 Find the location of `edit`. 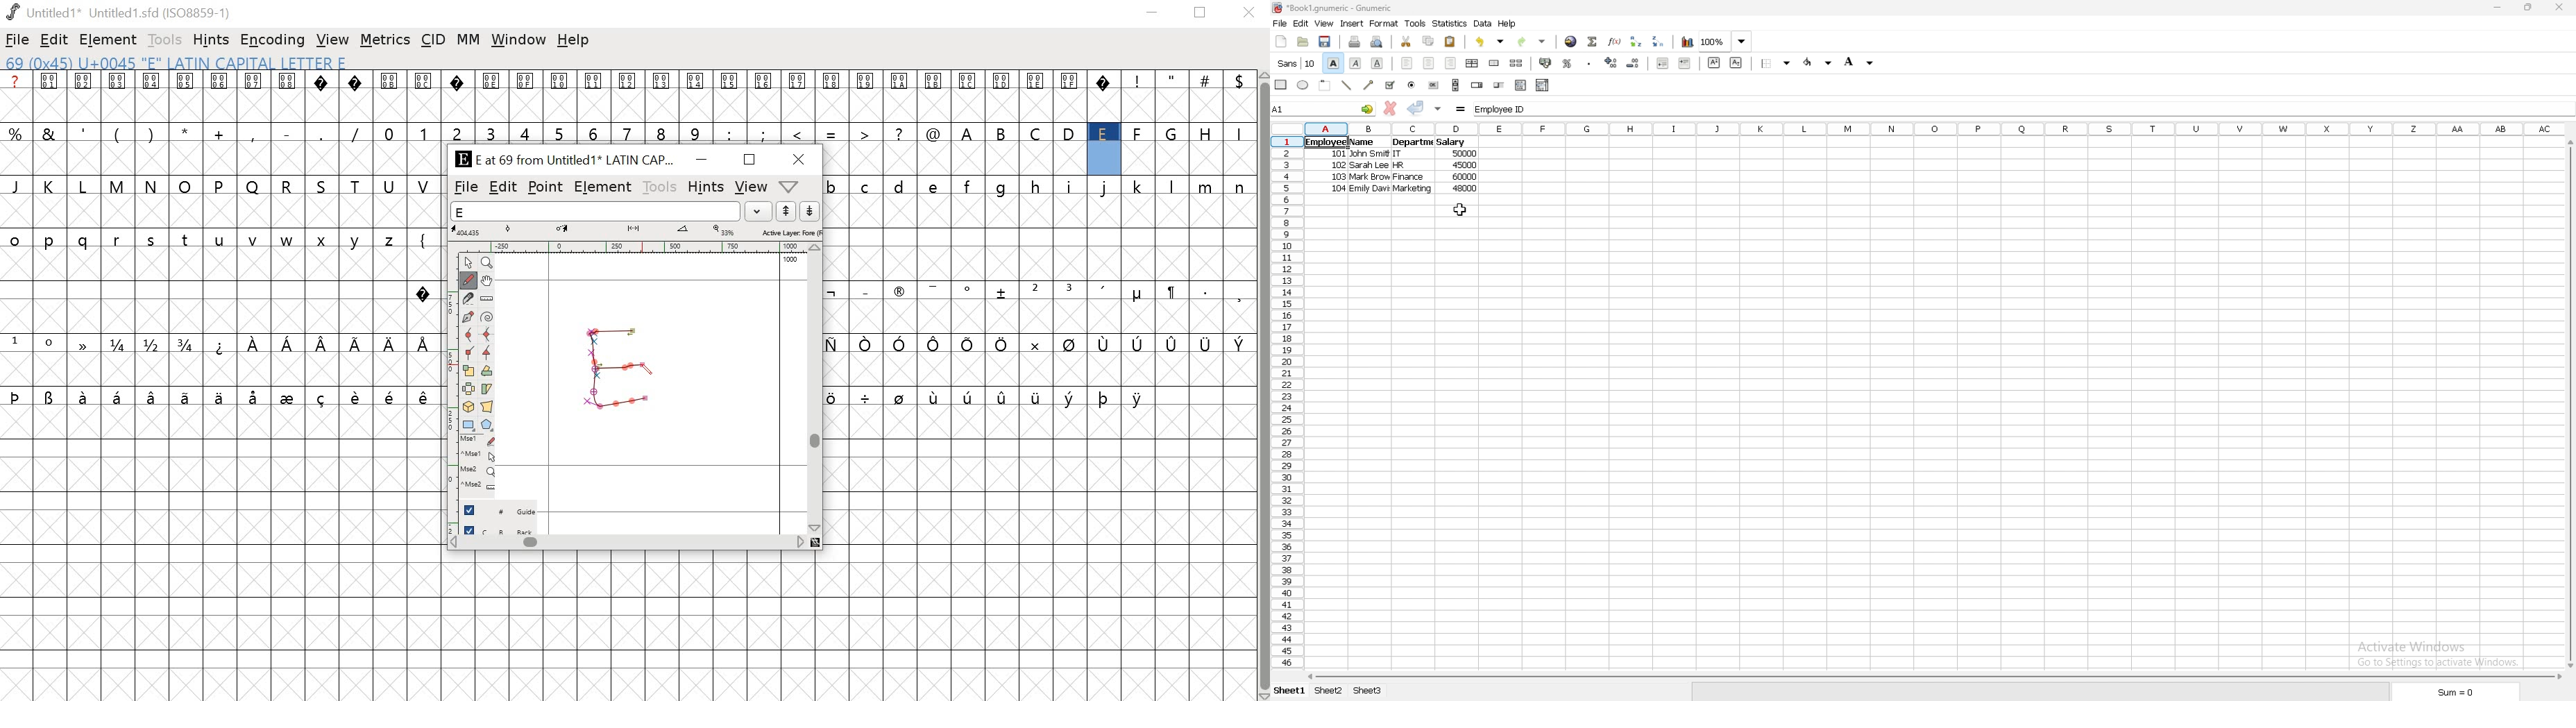

edit is located at coordinates (55, 40).